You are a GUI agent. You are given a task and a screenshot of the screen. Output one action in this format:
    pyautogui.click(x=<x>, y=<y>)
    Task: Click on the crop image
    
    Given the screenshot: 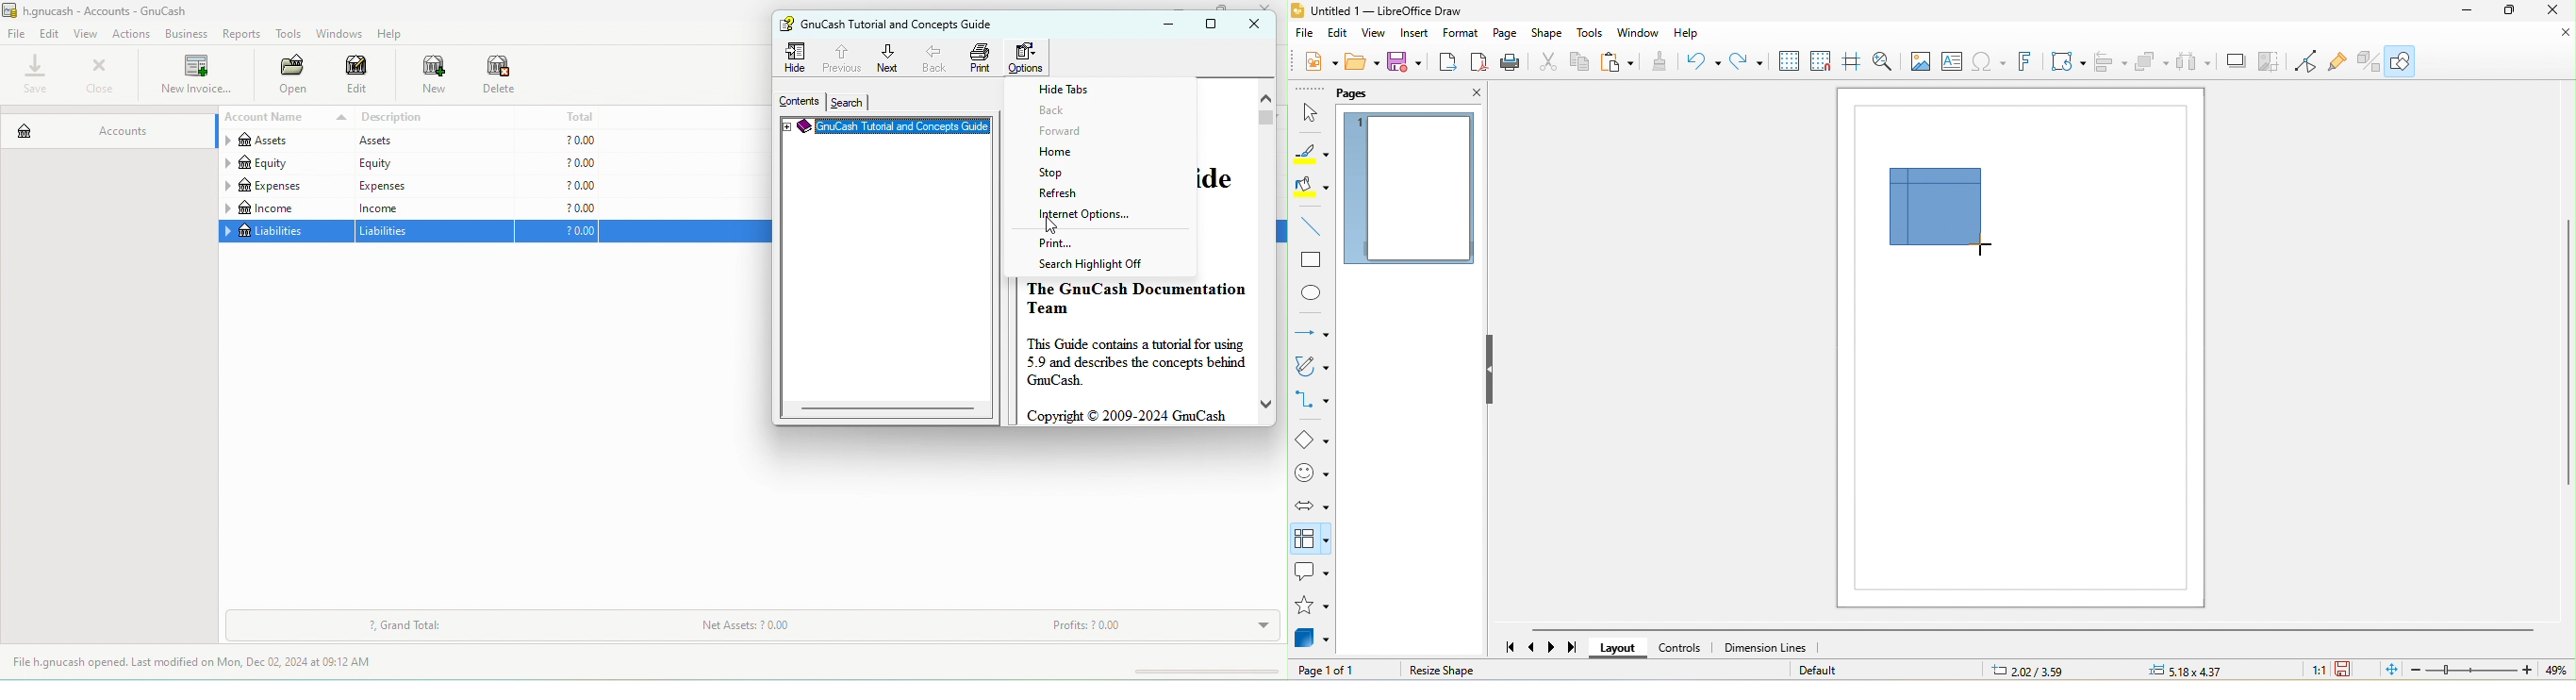 What is the action you would take?
    pyautogui.click(x=2274, y=62)
    